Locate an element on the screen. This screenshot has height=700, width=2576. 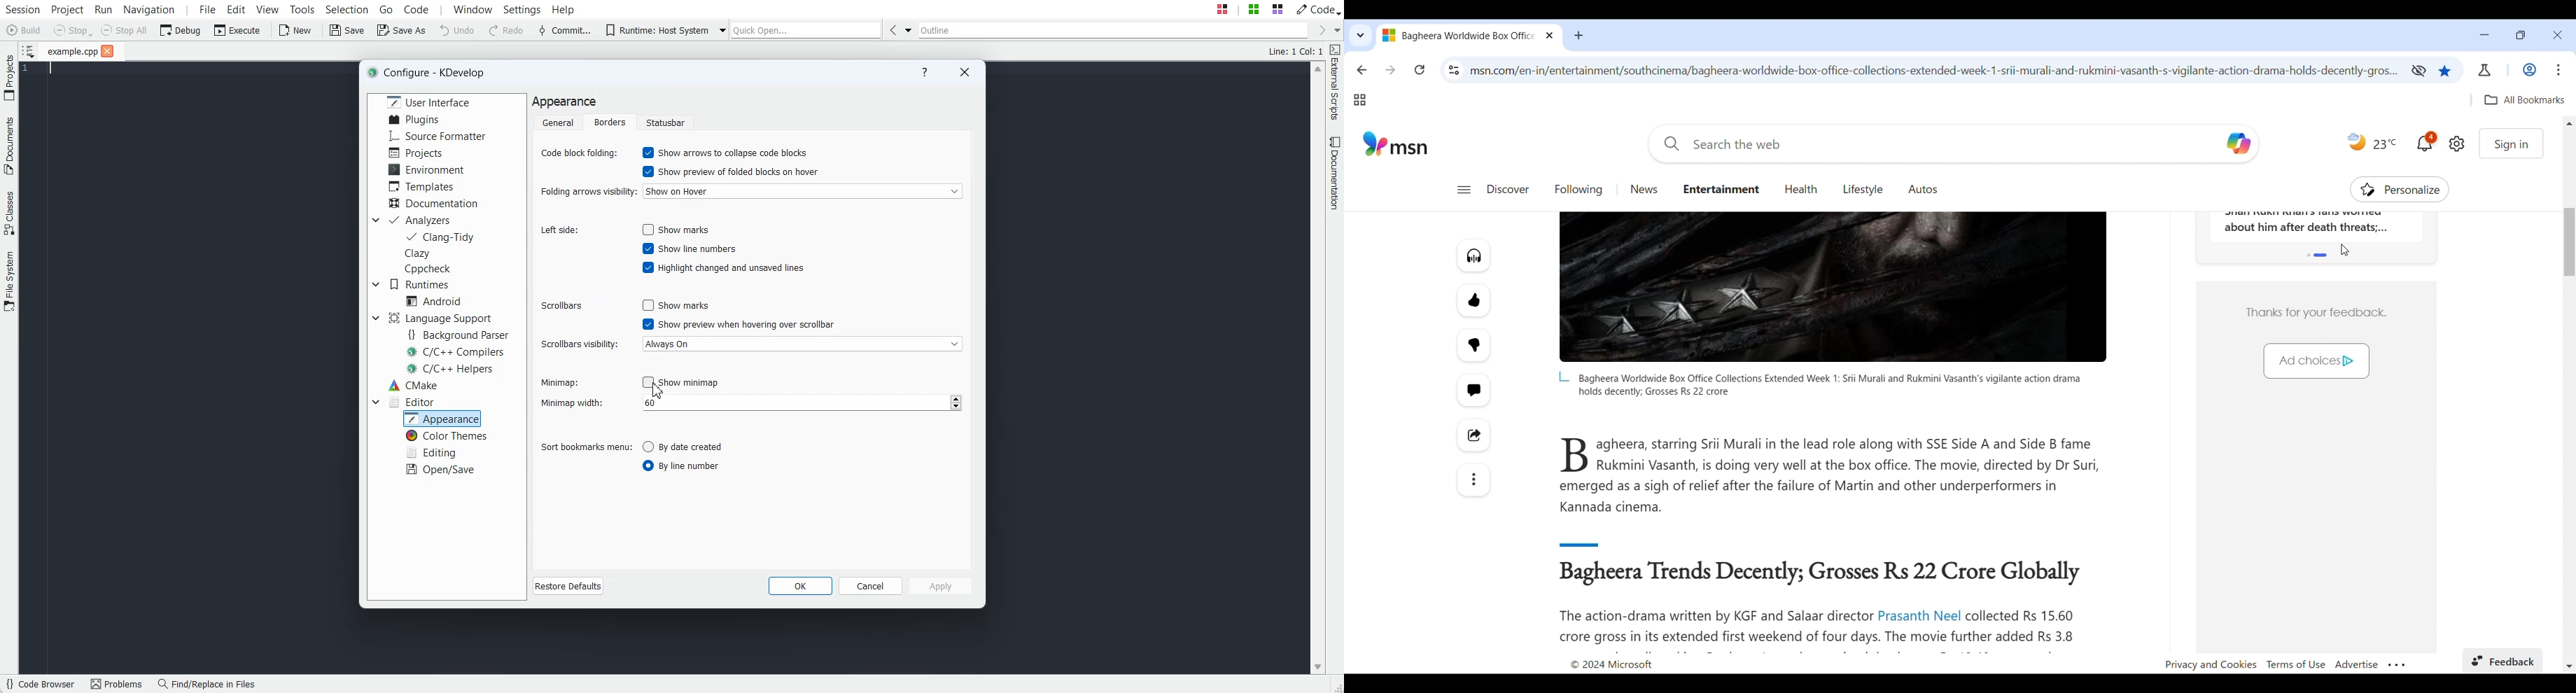
vertical scroll bar is located at coordinates (2566, 249).